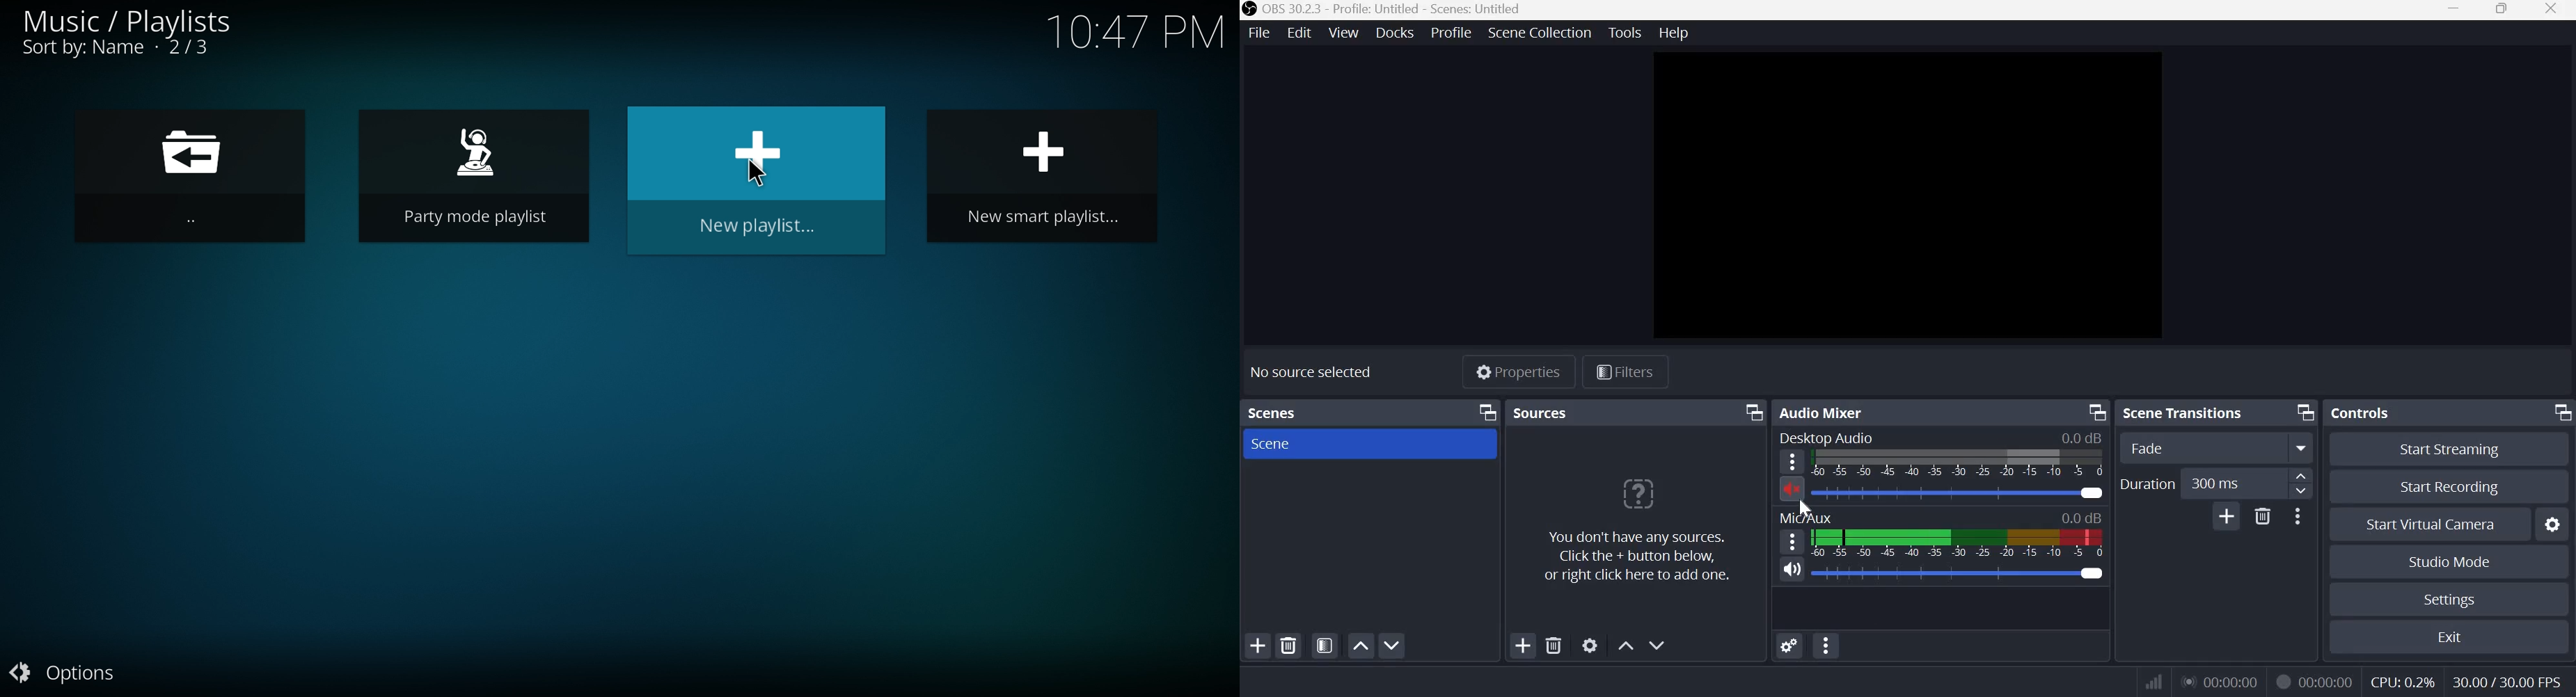 This screenshot has height=700, width=2576. I want to click on OBS 30.2.3 - Profile: Untitled - Scenes:  Untitled, so click(1384, 10).